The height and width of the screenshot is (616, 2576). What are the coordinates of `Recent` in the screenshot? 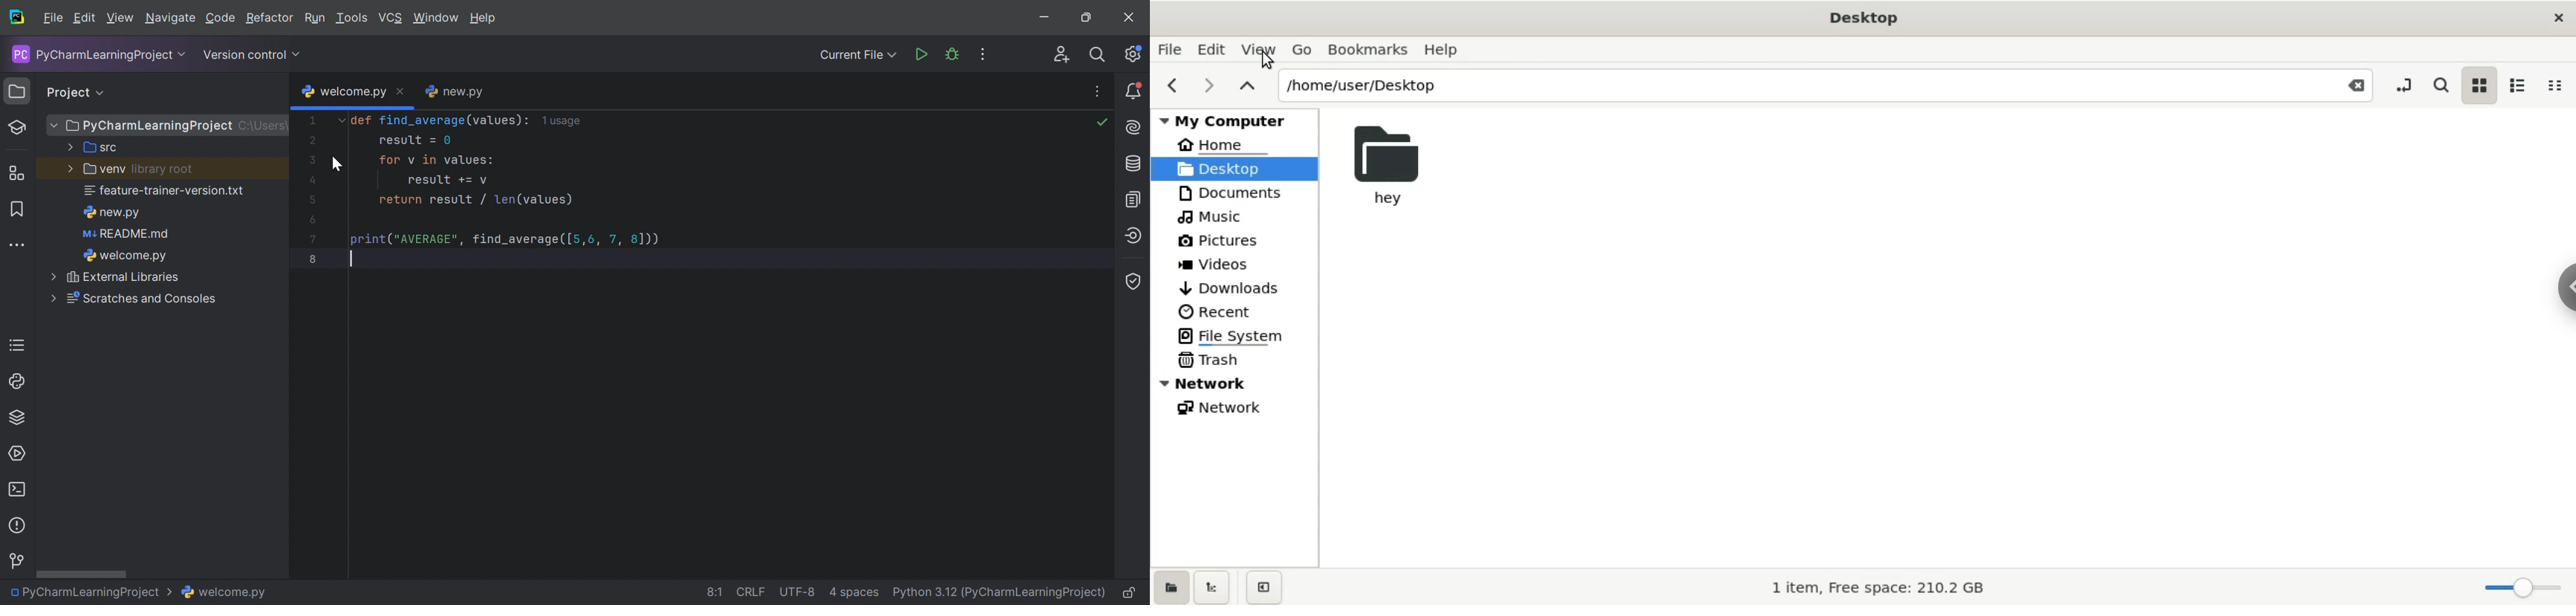 It's located at (1220, 311).